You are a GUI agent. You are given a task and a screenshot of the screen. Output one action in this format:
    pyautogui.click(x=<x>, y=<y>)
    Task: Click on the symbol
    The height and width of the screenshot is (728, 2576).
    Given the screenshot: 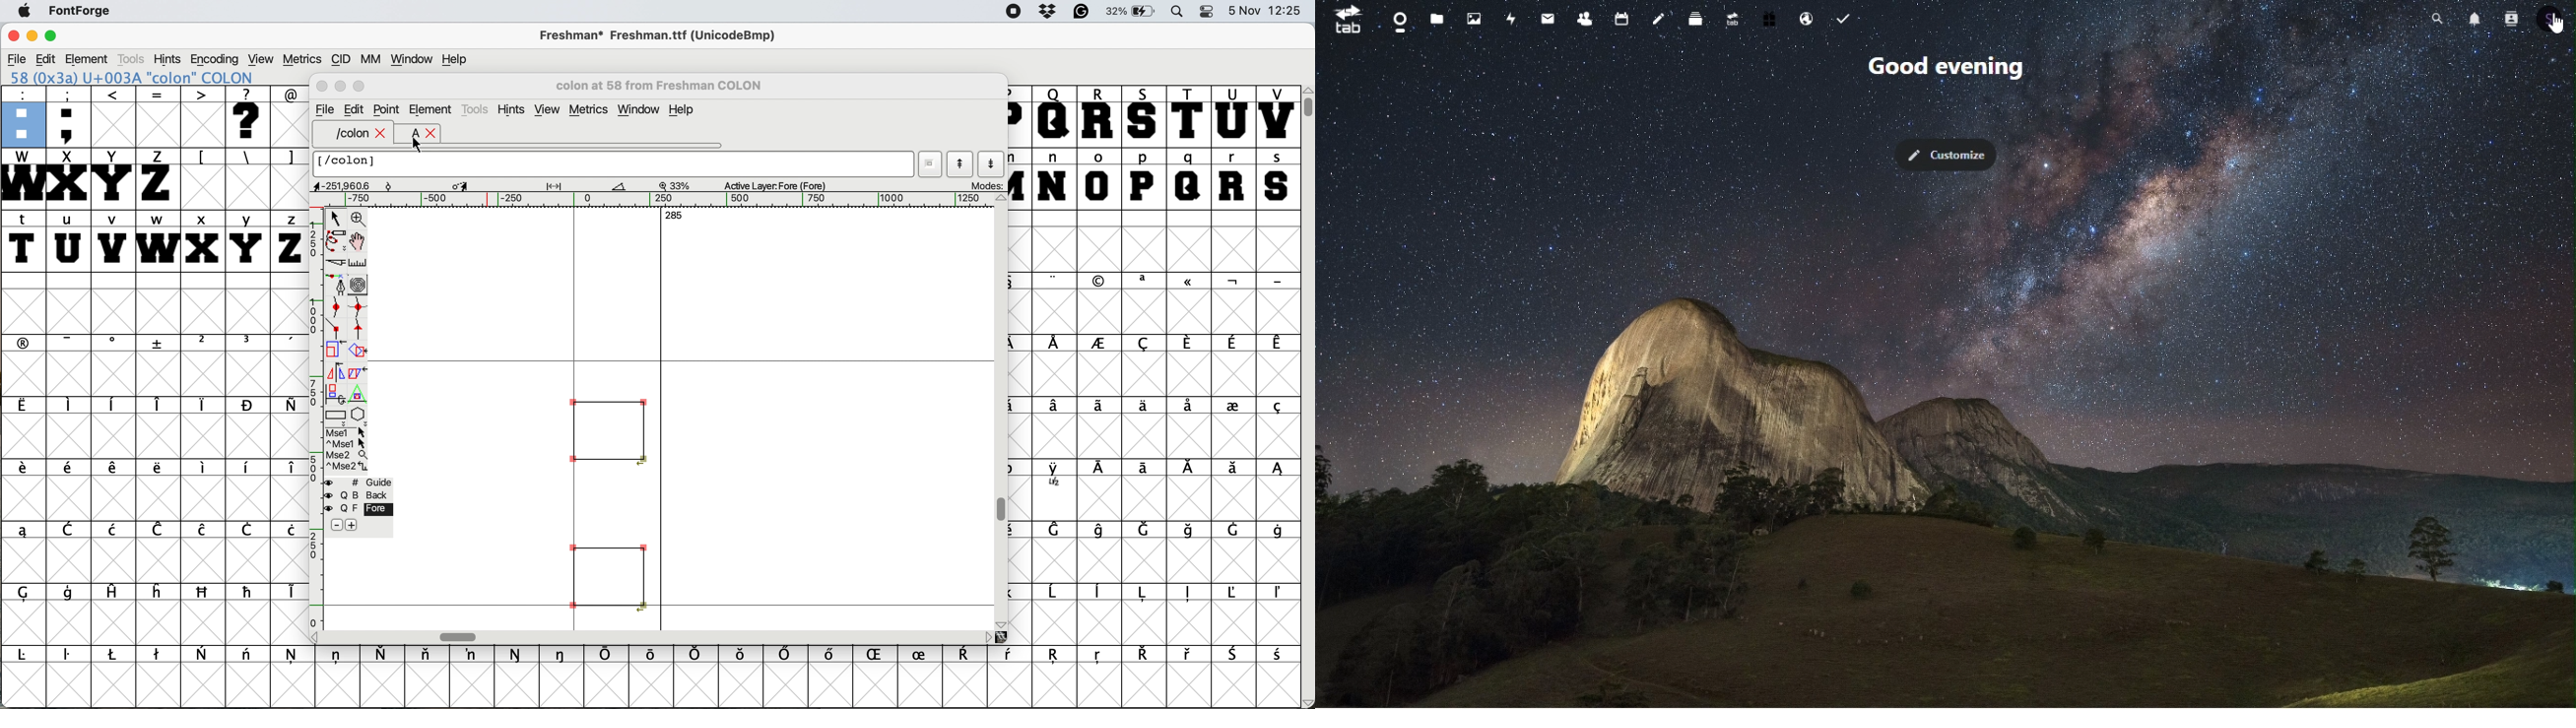 What is the action you would take?
    pyautogui.click(x=114, y=654)
    